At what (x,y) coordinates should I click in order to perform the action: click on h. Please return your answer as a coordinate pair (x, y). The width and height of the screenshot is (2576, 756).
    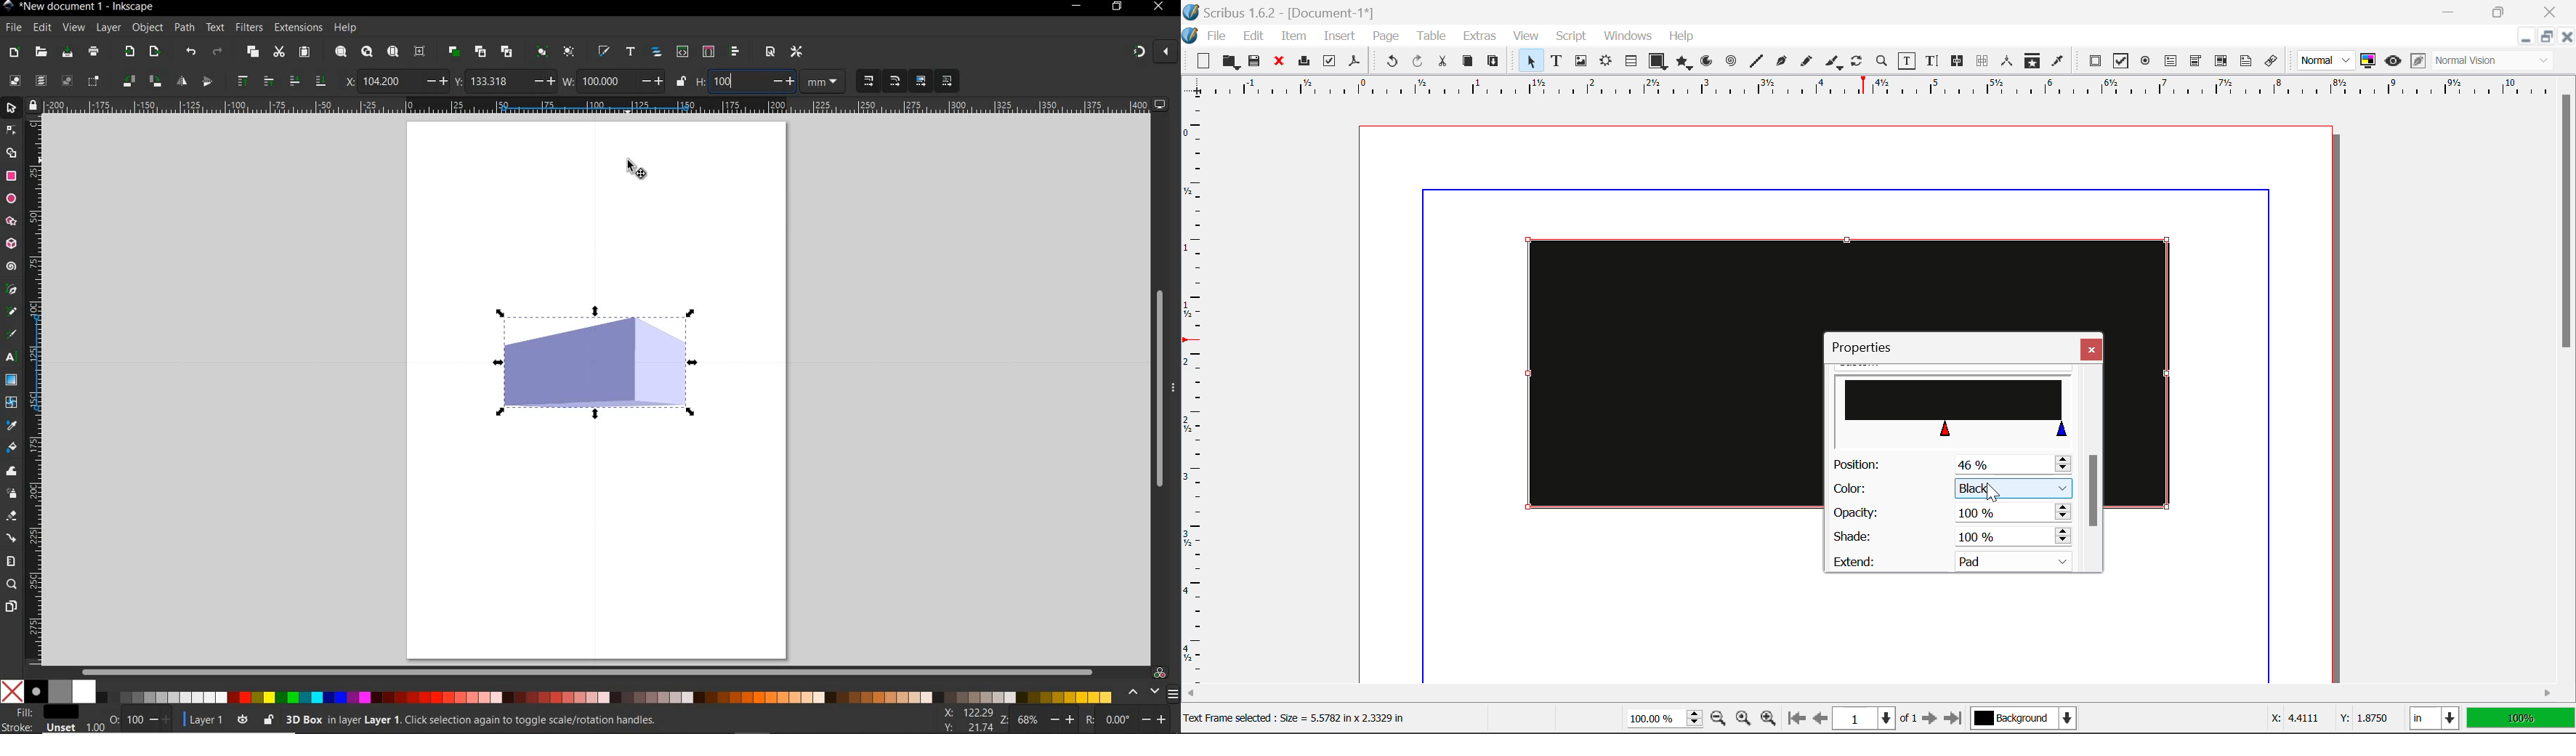
    Looking at the image, I should click on (700, 82).